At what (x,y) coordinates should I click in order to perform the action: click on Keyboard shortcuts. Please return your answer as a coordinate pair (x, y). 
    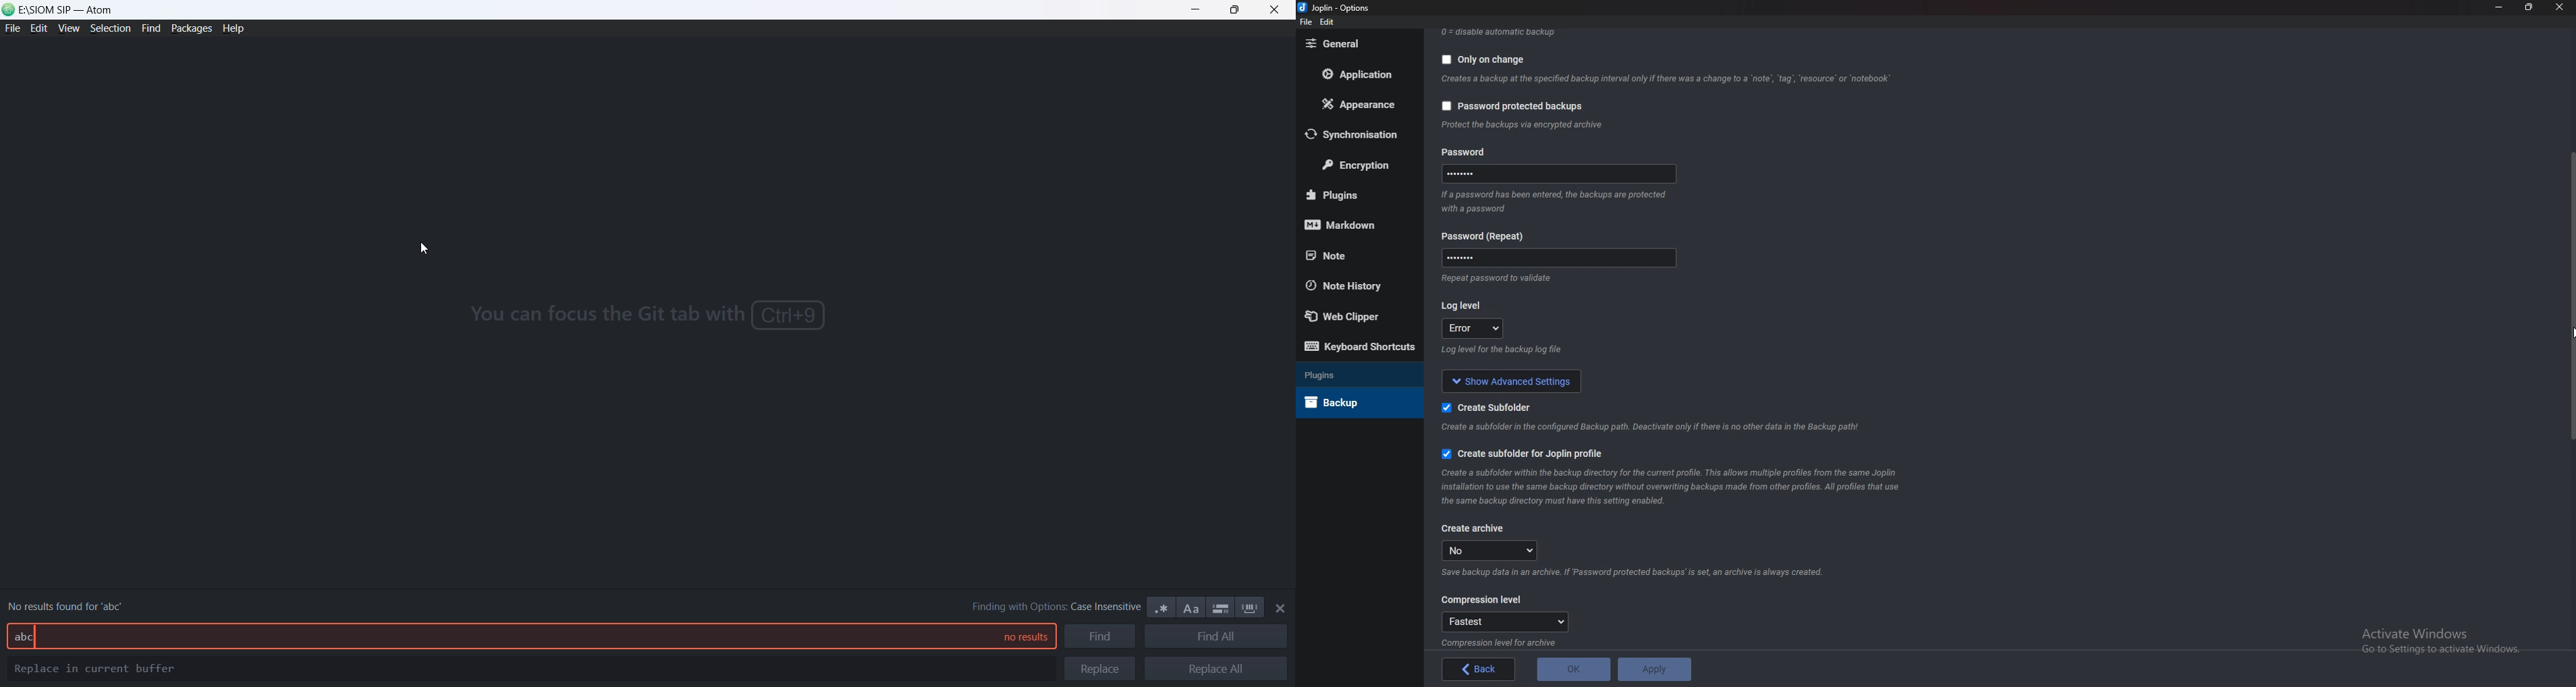
    Looking at the image, I should click on (1356, 347).